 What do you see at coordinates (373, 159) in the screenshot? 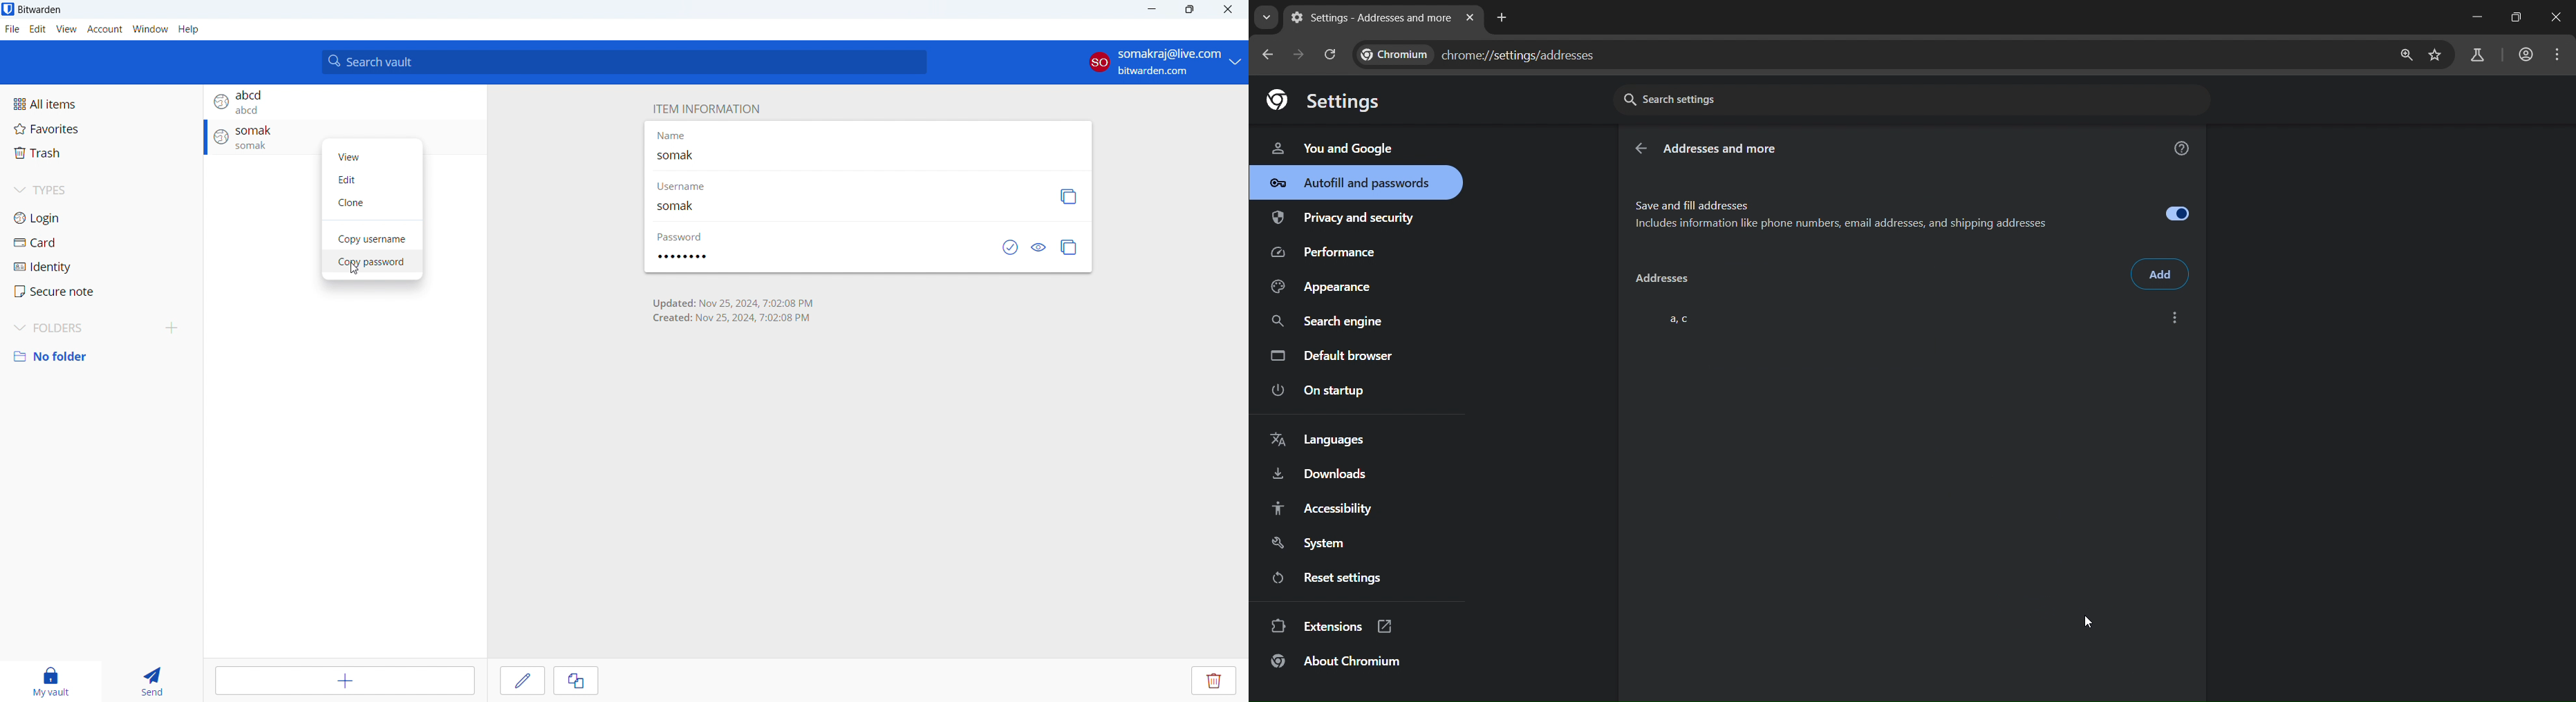
I see `view` at bounding box center [373, 159].